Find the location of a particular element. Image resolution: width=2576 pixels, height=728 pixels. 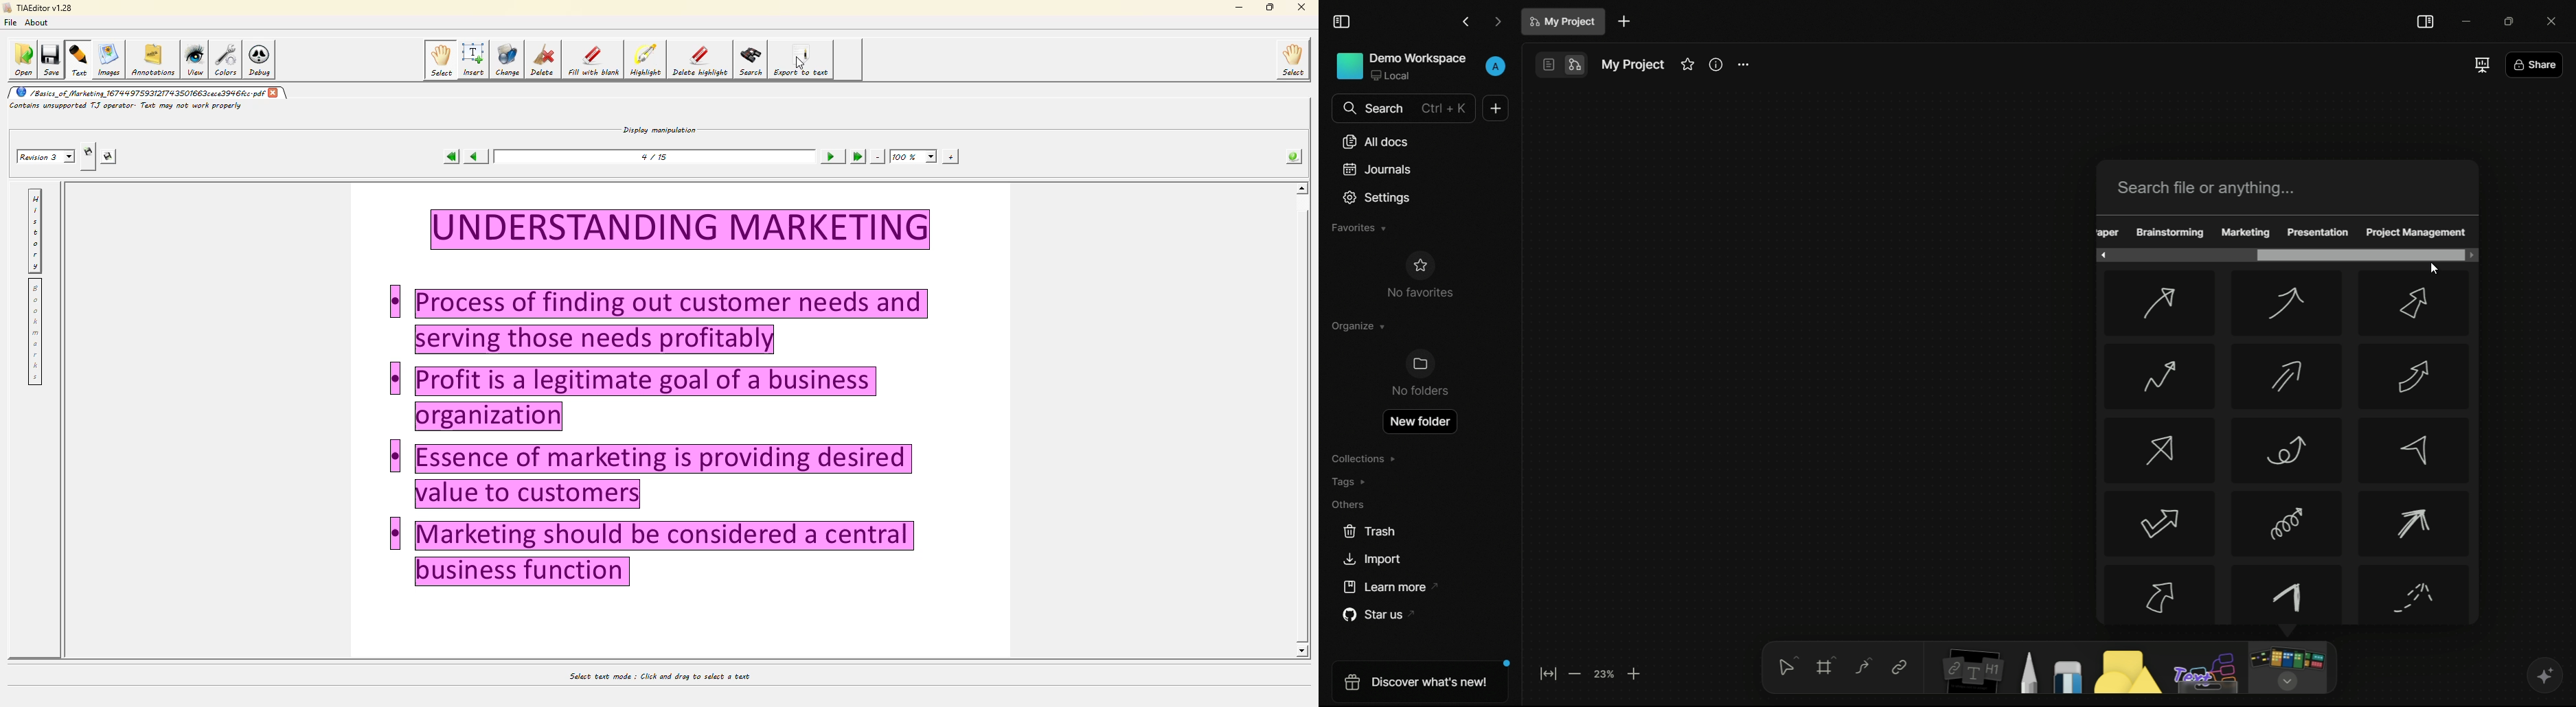

new folder is located at coordinates (1419, 422).